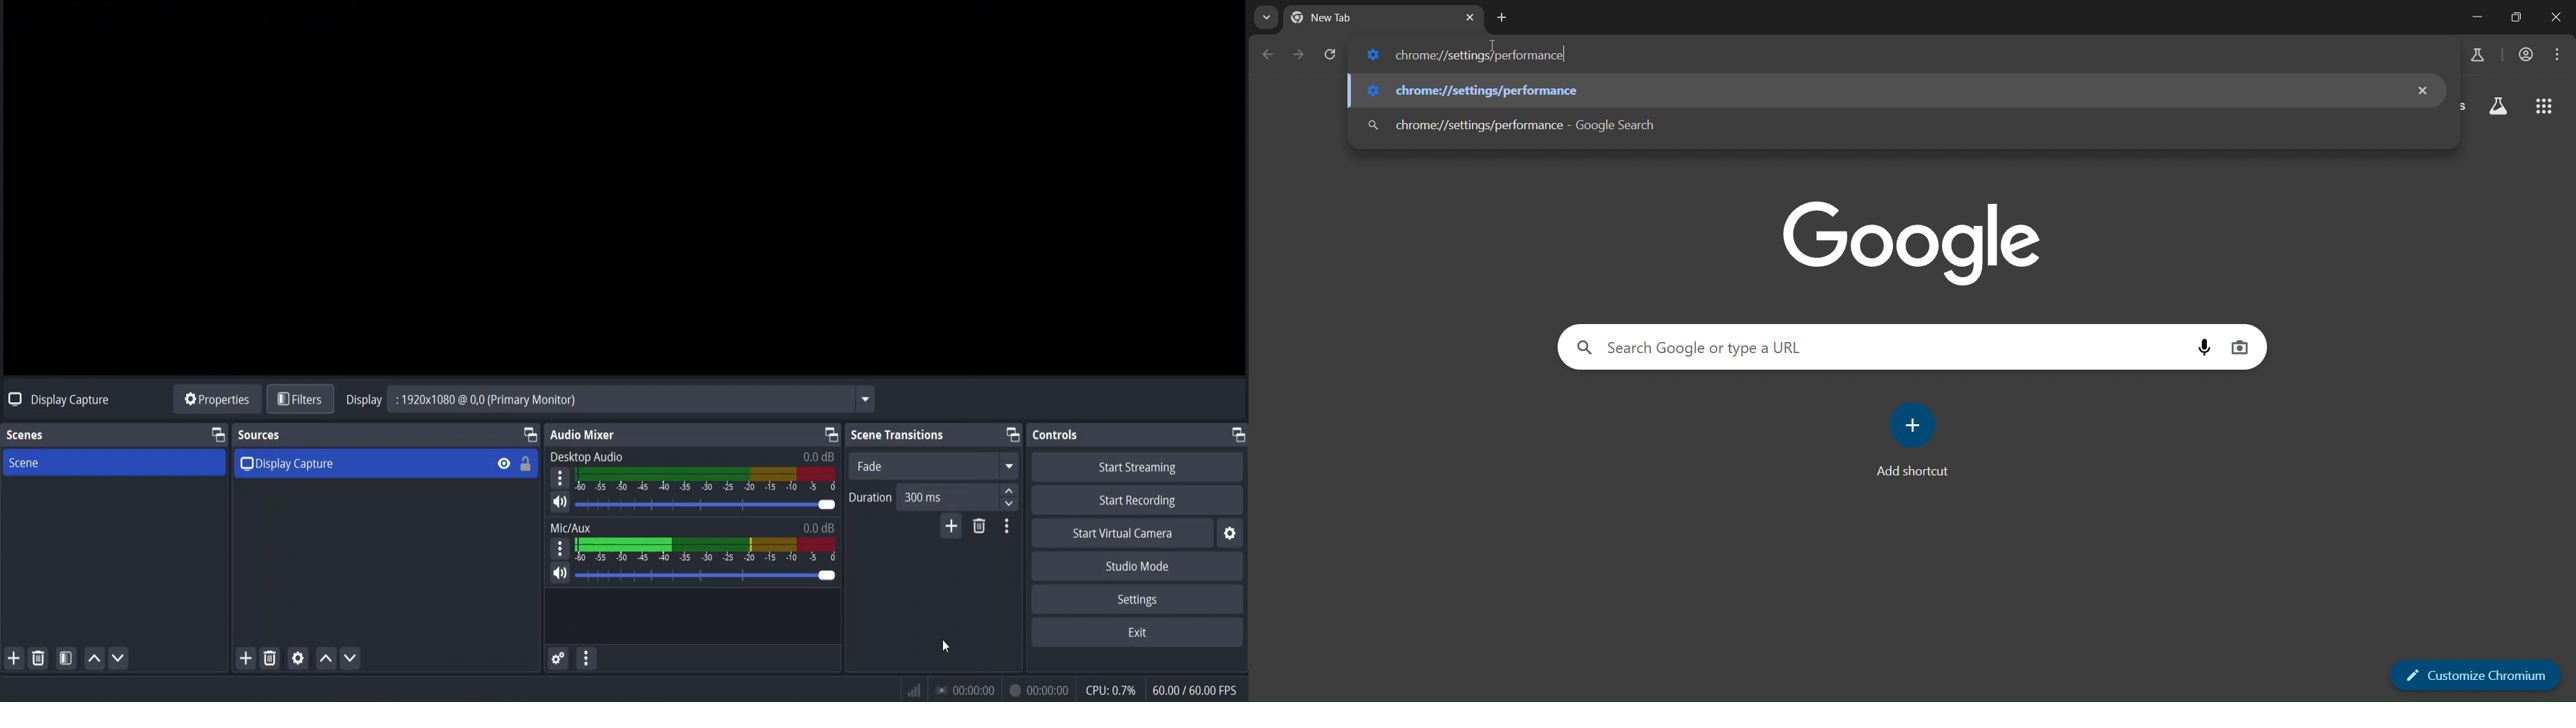 The width and height of the screenshot is (2576, 728). I want to click on Display, so click(619, 400).